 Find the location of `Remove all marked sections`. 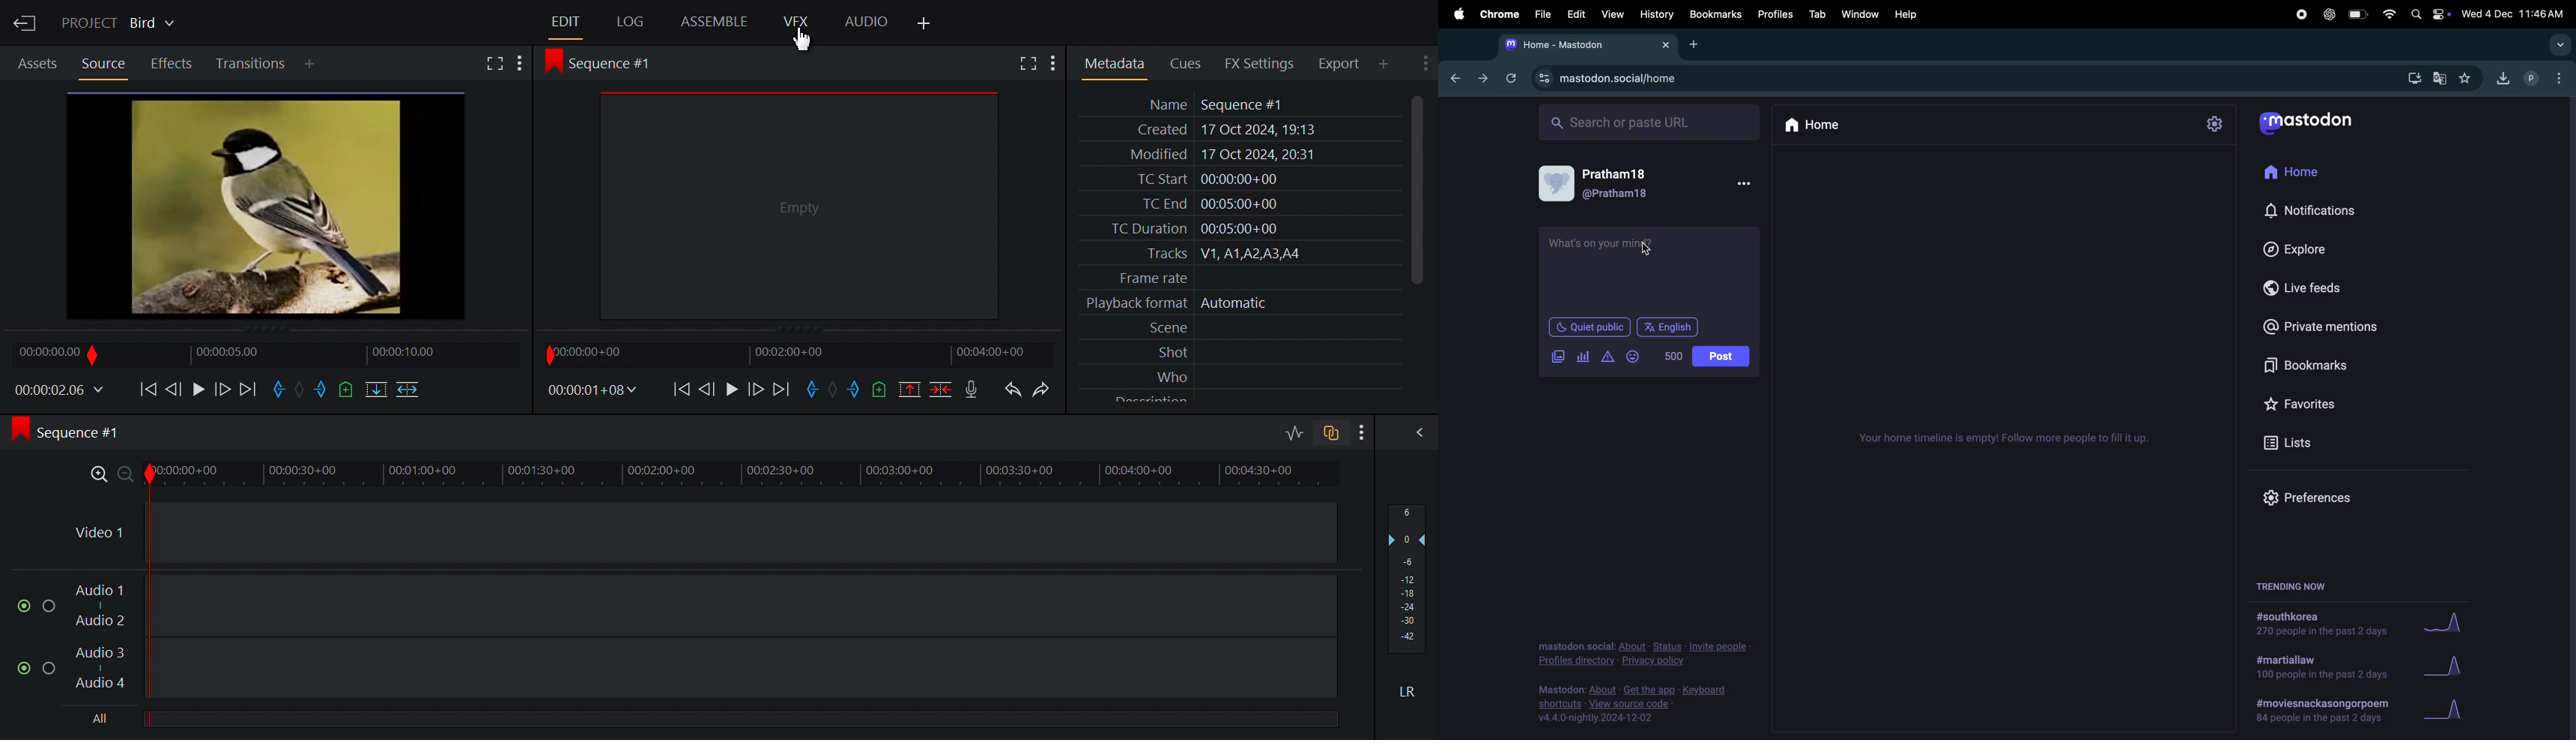

Remove all marked sections is located at coordinates (909, 390).